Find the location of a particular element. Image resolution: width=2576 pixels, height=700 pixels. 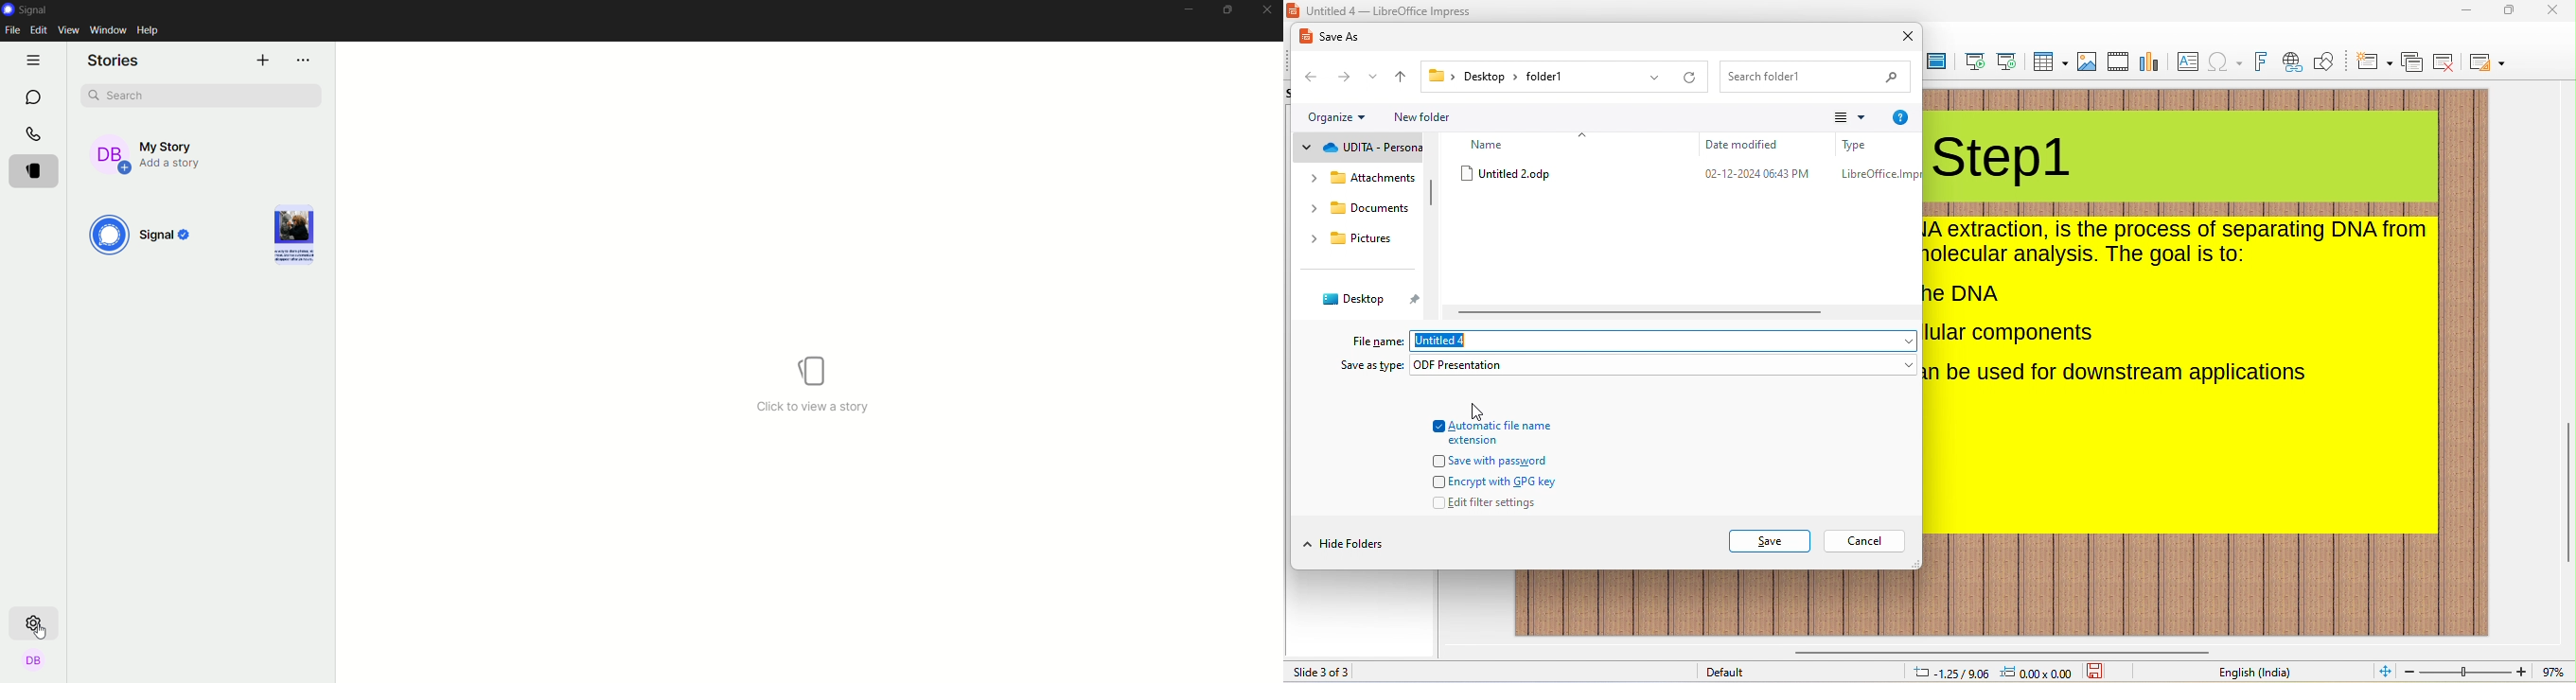

97% is located at coordinates (2553, 672).